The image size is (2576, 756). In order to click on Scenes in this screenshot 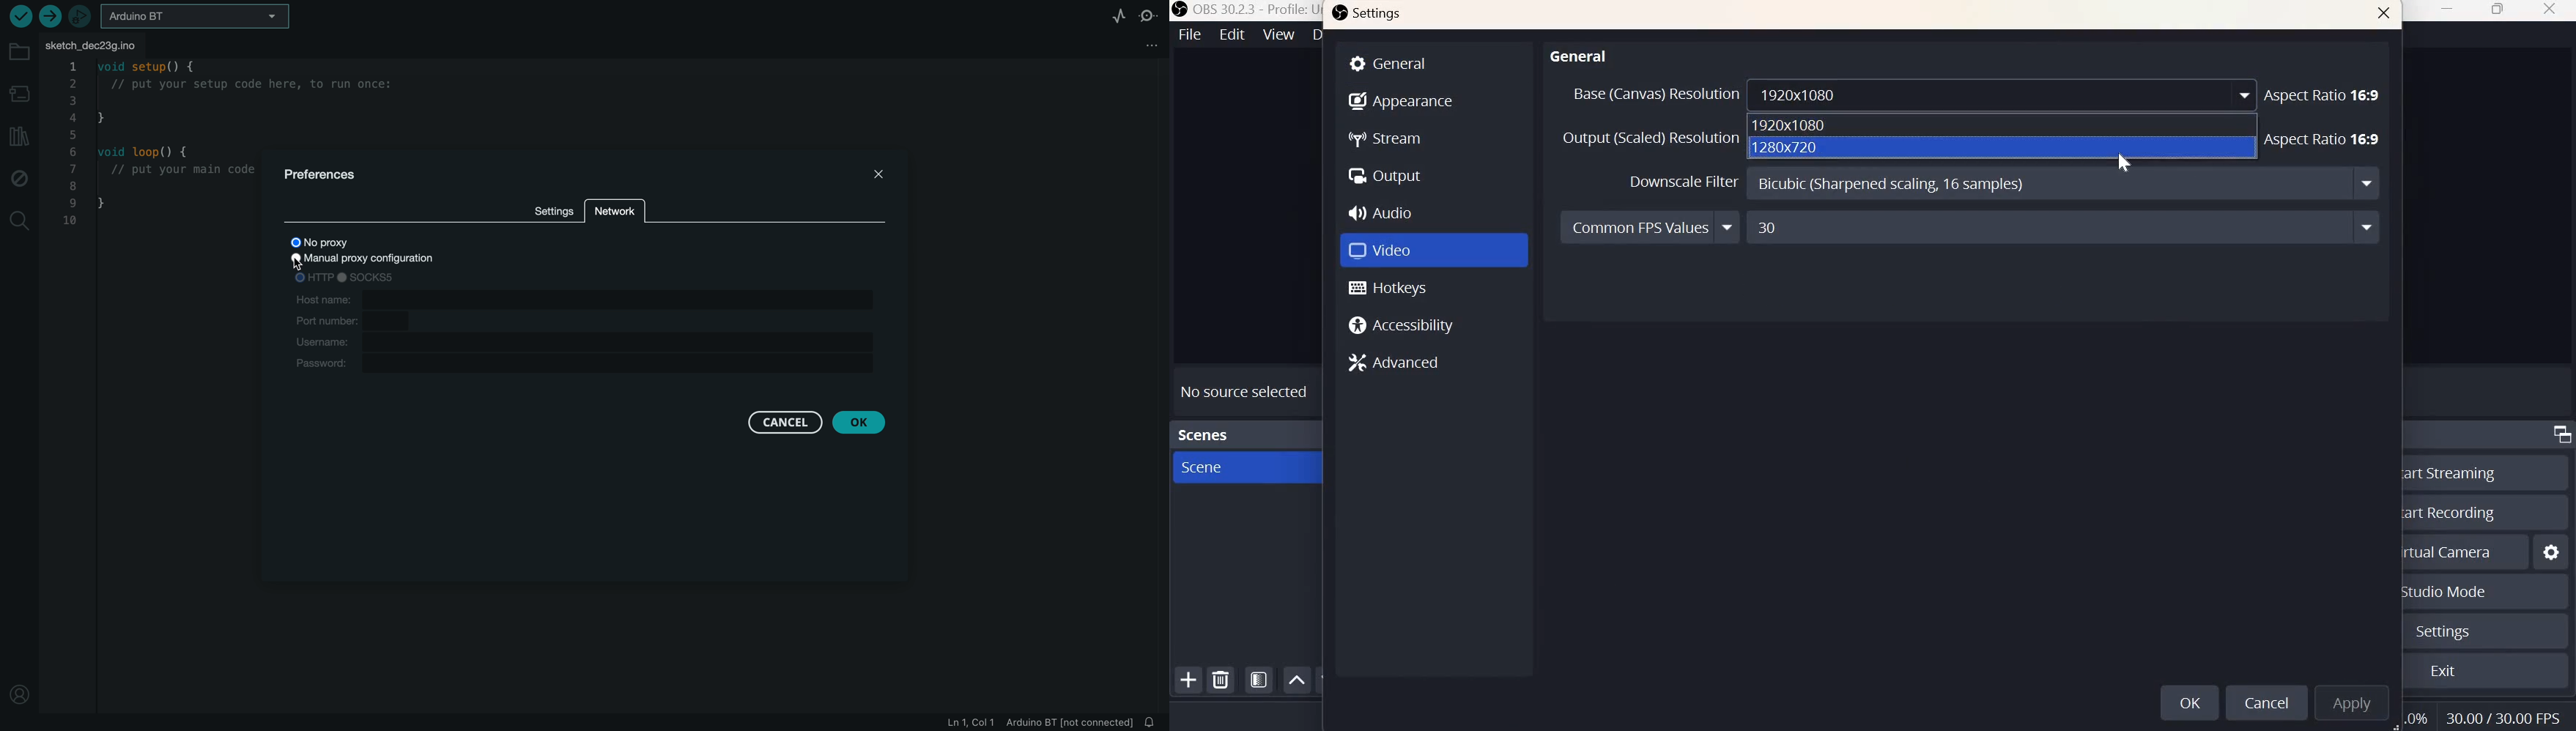, I will do `click(1204, 433)`.